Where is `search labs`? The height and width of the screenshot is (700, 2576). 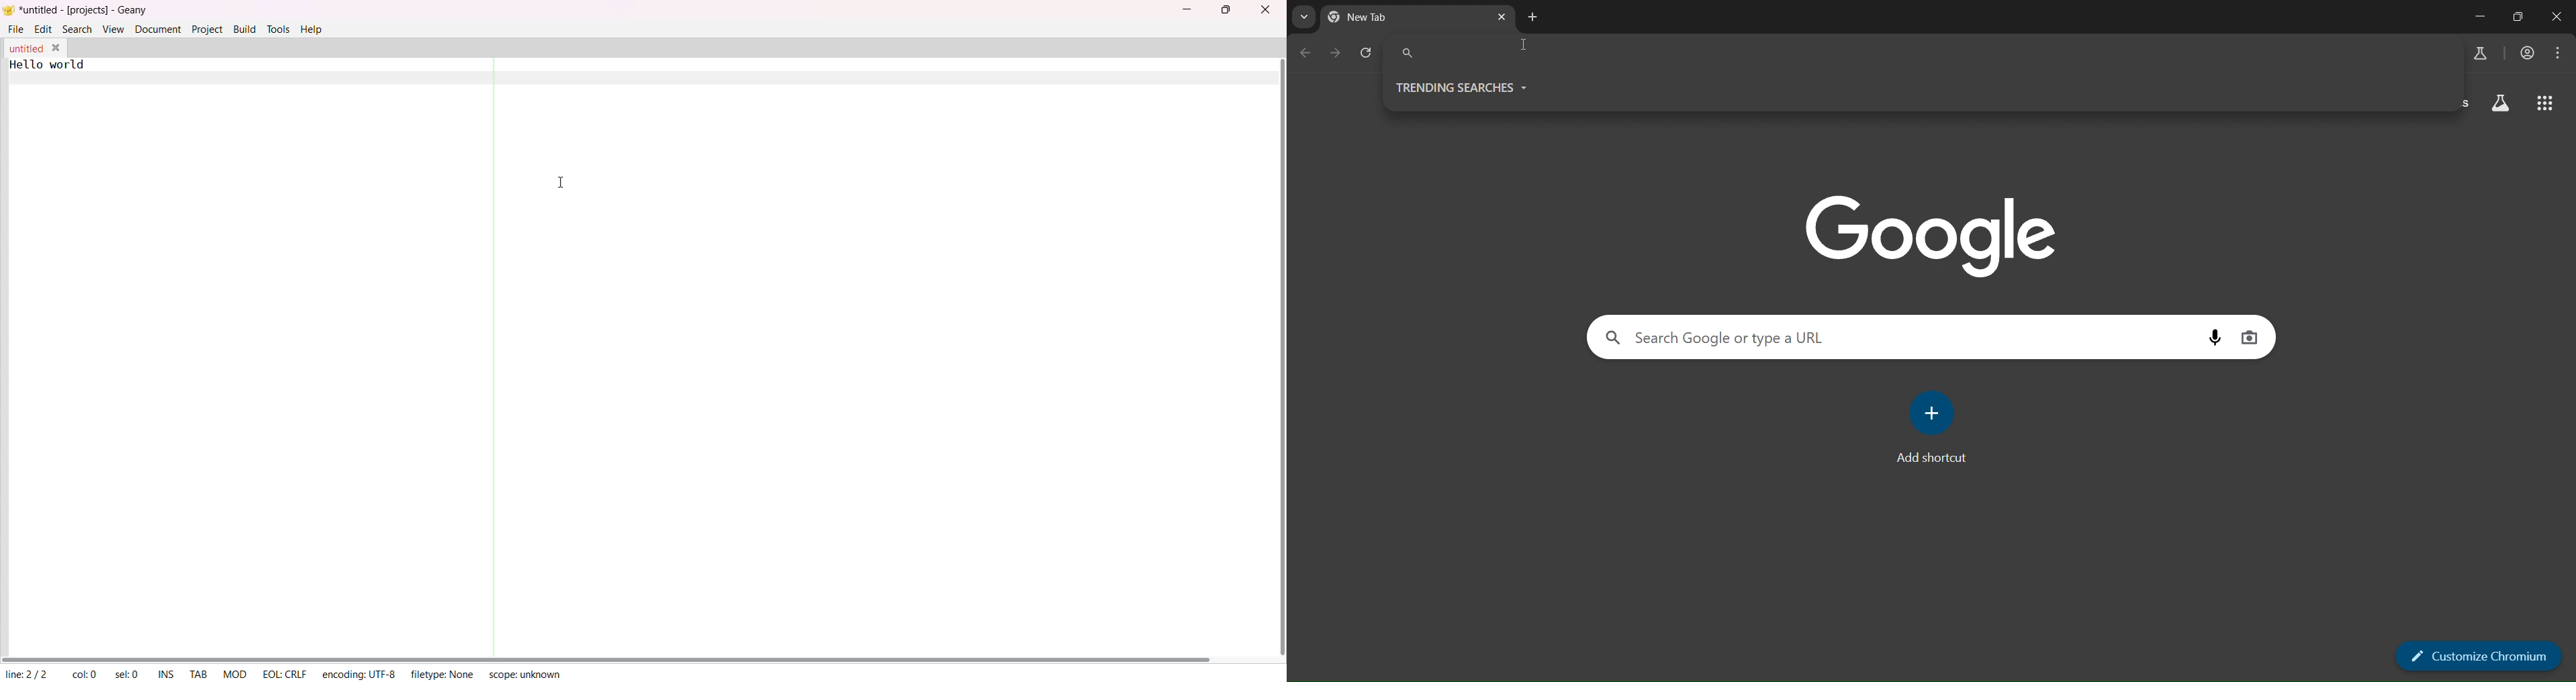 search labs is located at coordinates (2499, 105).